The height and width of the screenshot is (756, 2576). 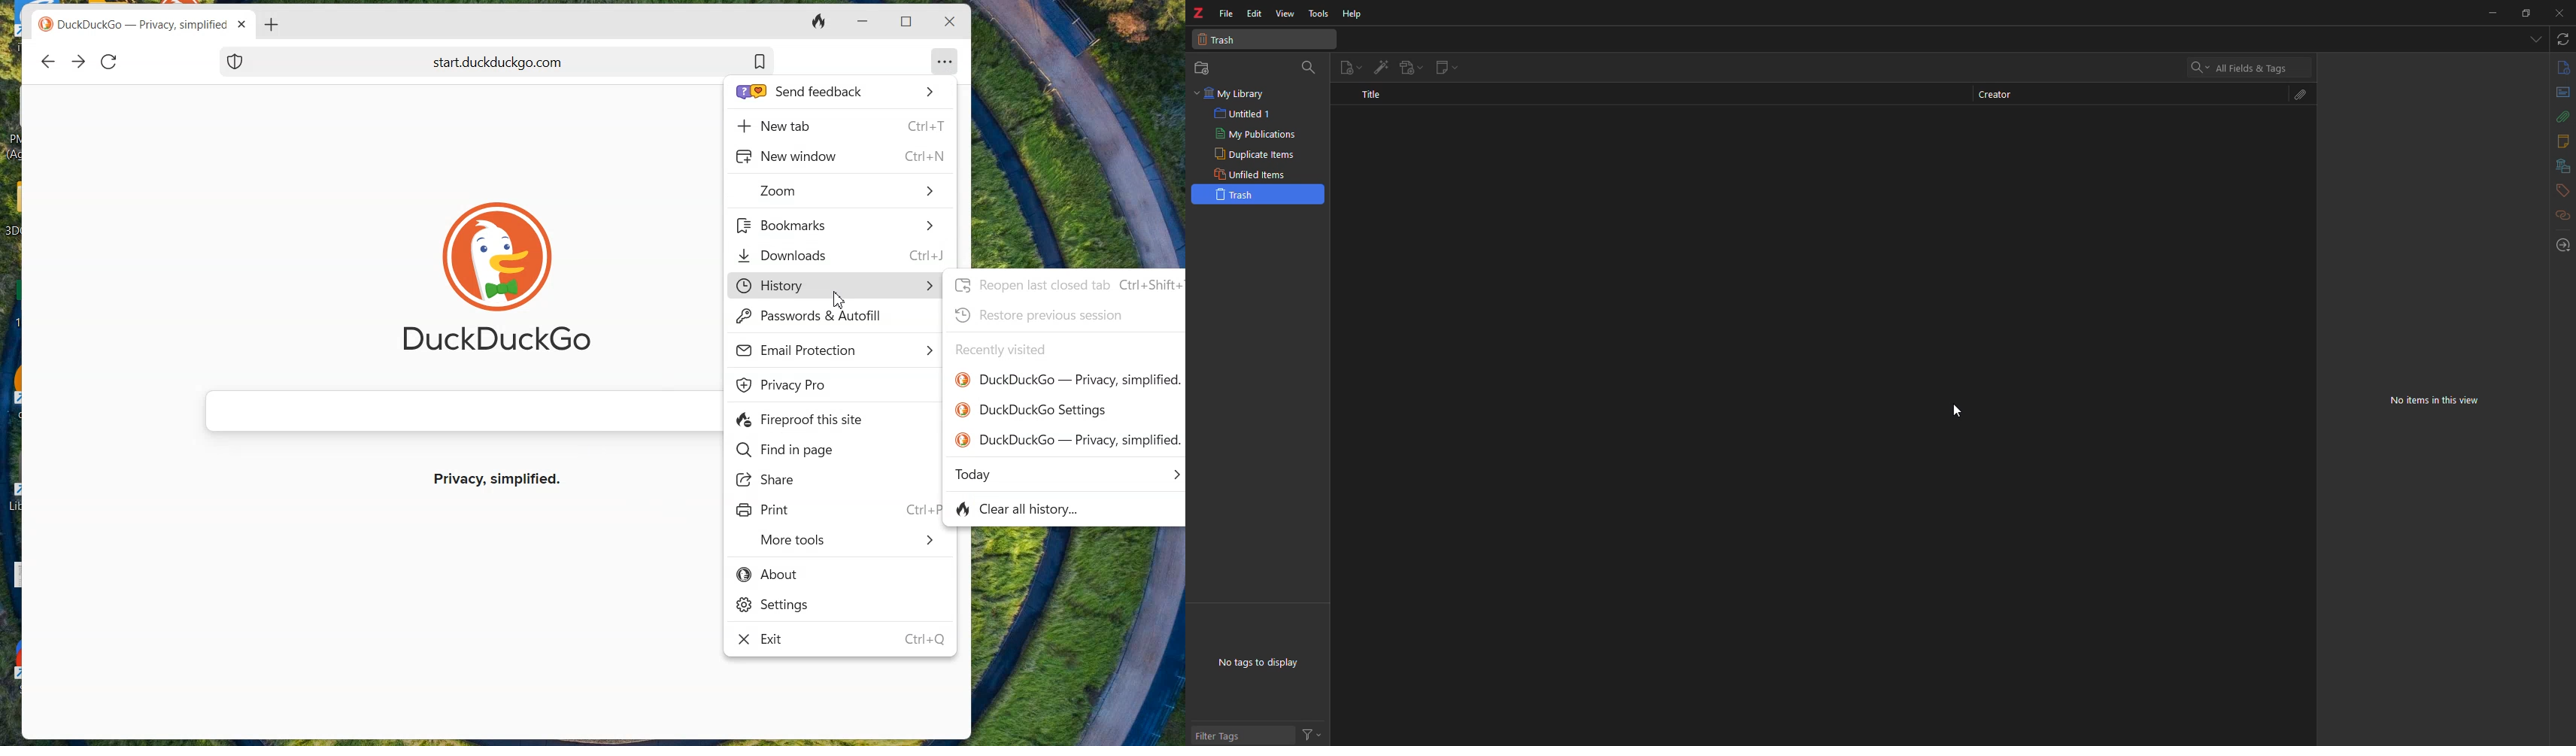 What do you see at coordinates (1308, 66) in the screenshot?
I see `search` at bounding box center [1308, 66].